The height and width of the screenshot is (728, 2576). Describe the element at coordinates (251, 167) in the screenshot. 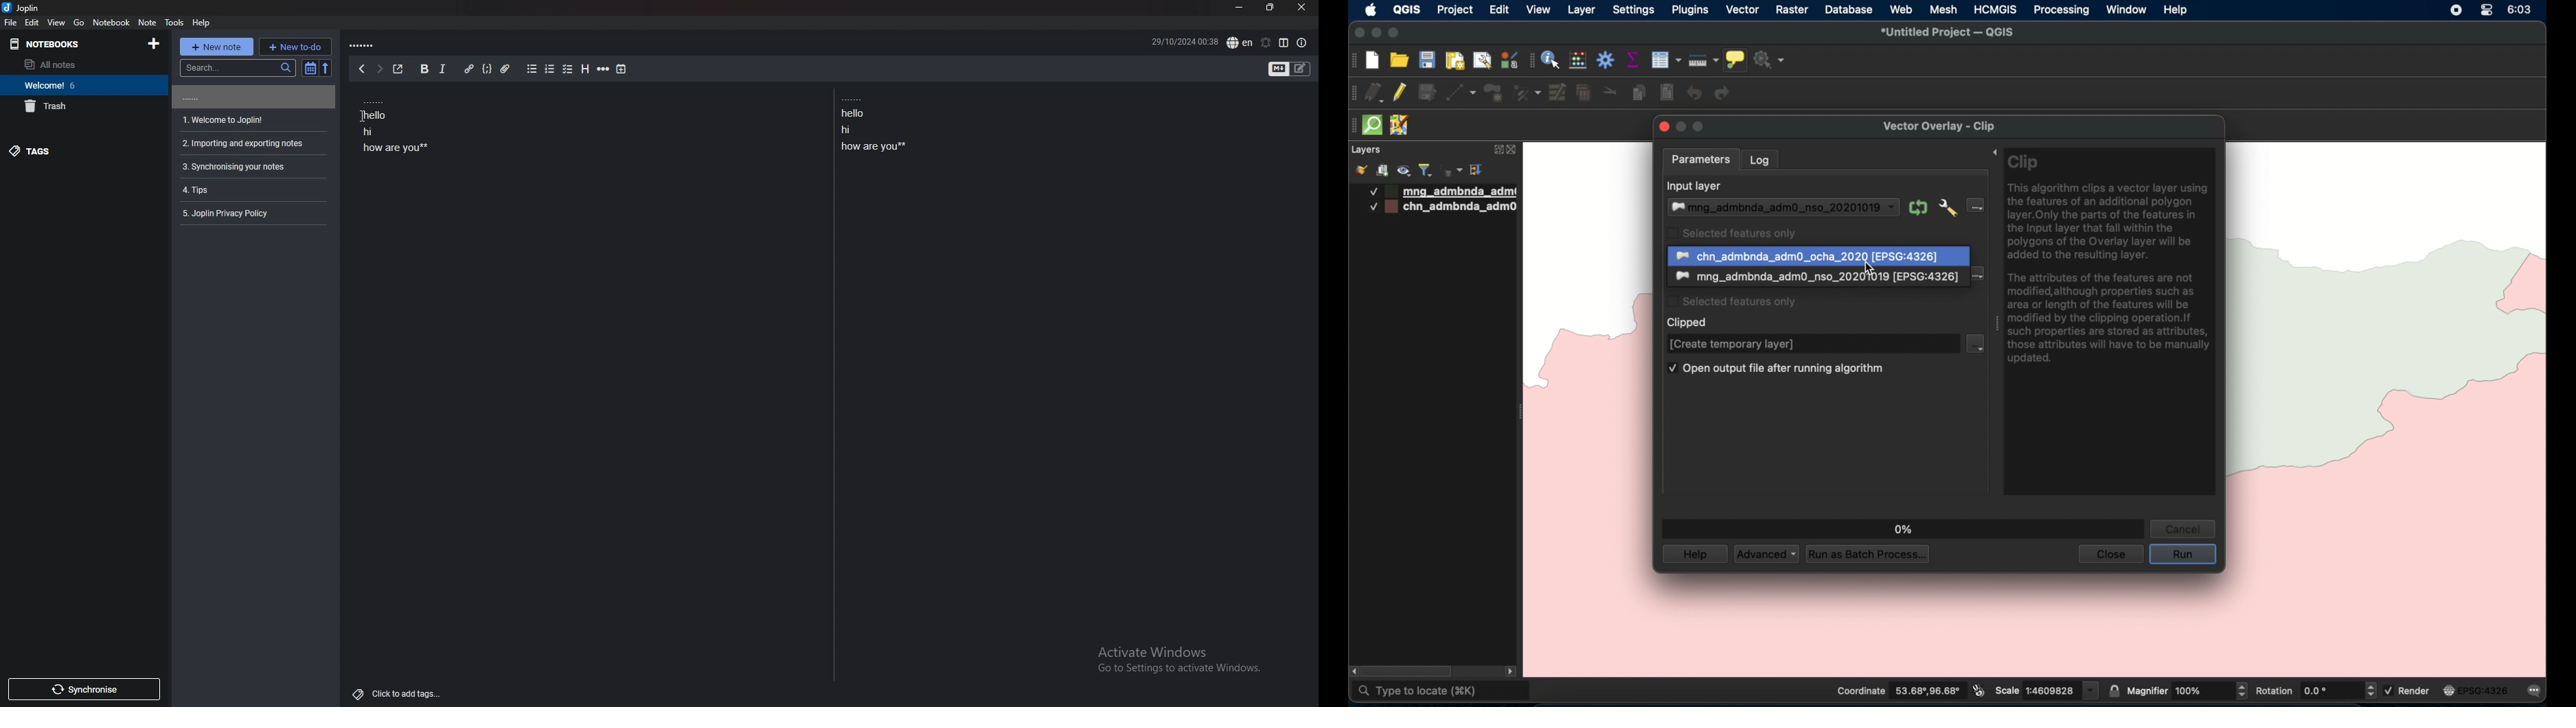

I see `note` at that location.